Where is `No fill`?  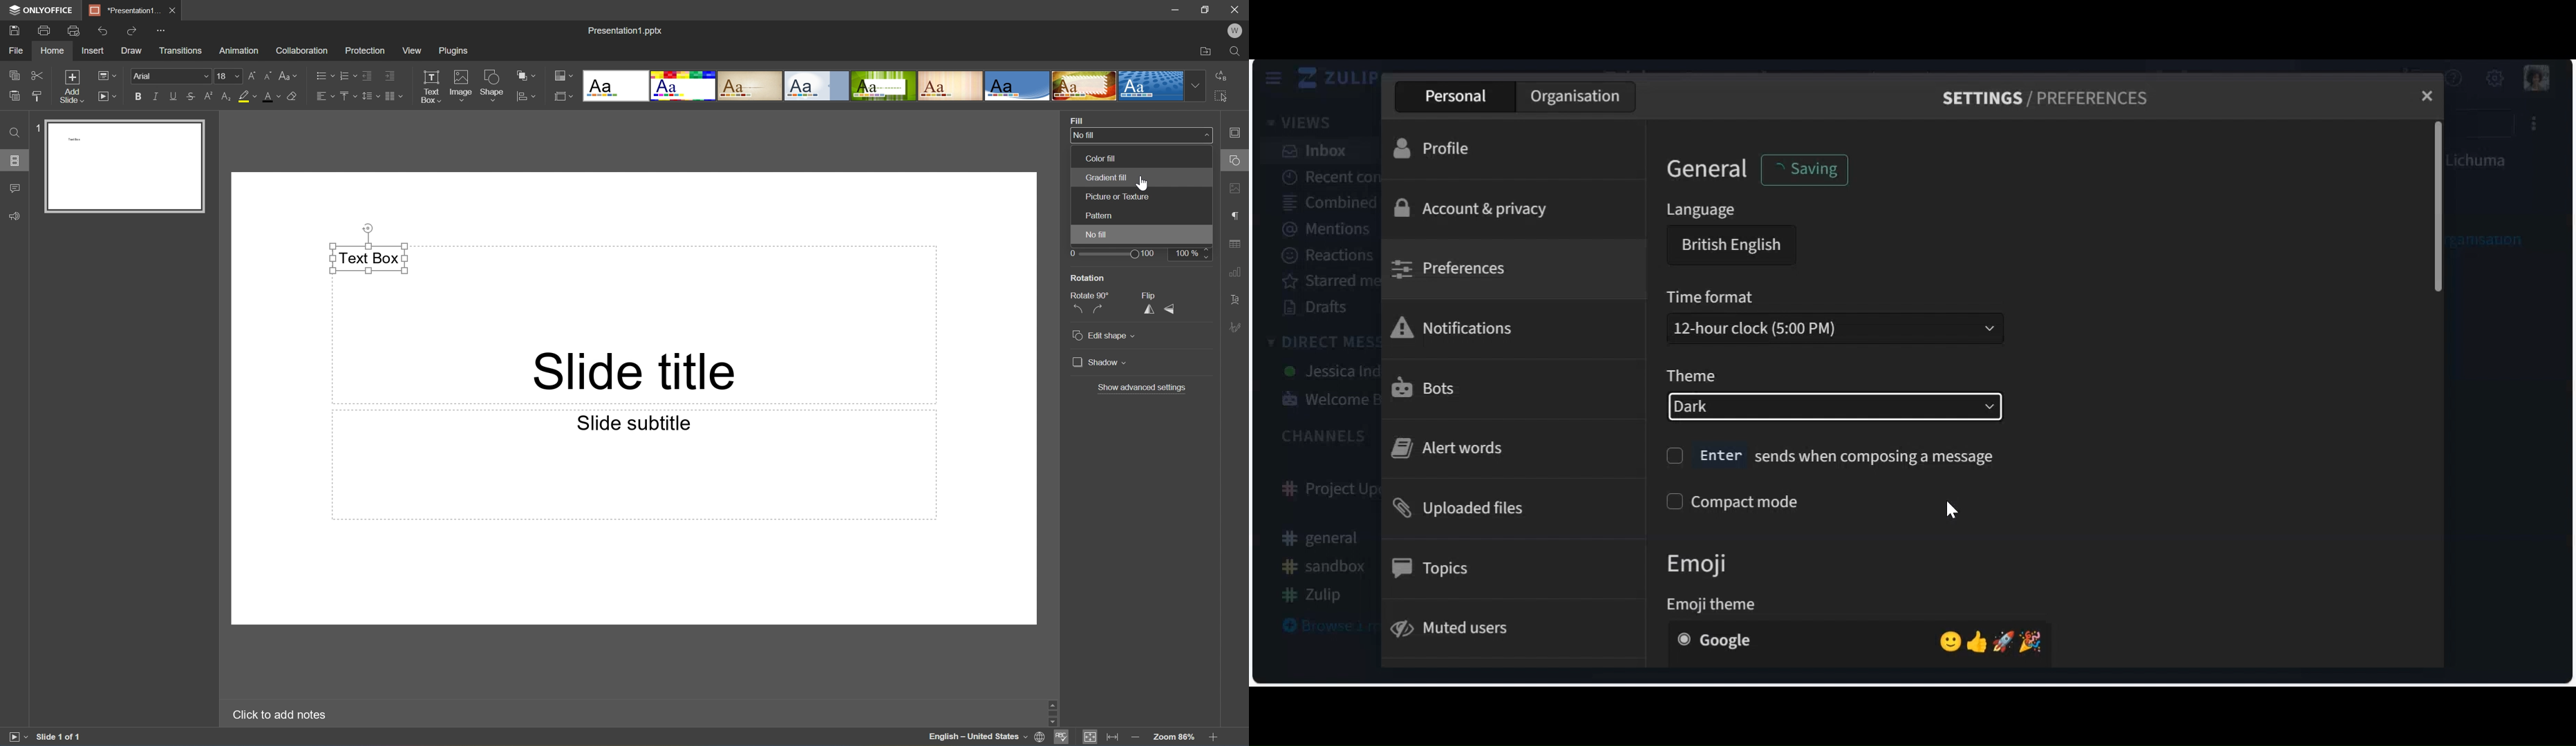
No fill is located at coordinates (1094, 236).